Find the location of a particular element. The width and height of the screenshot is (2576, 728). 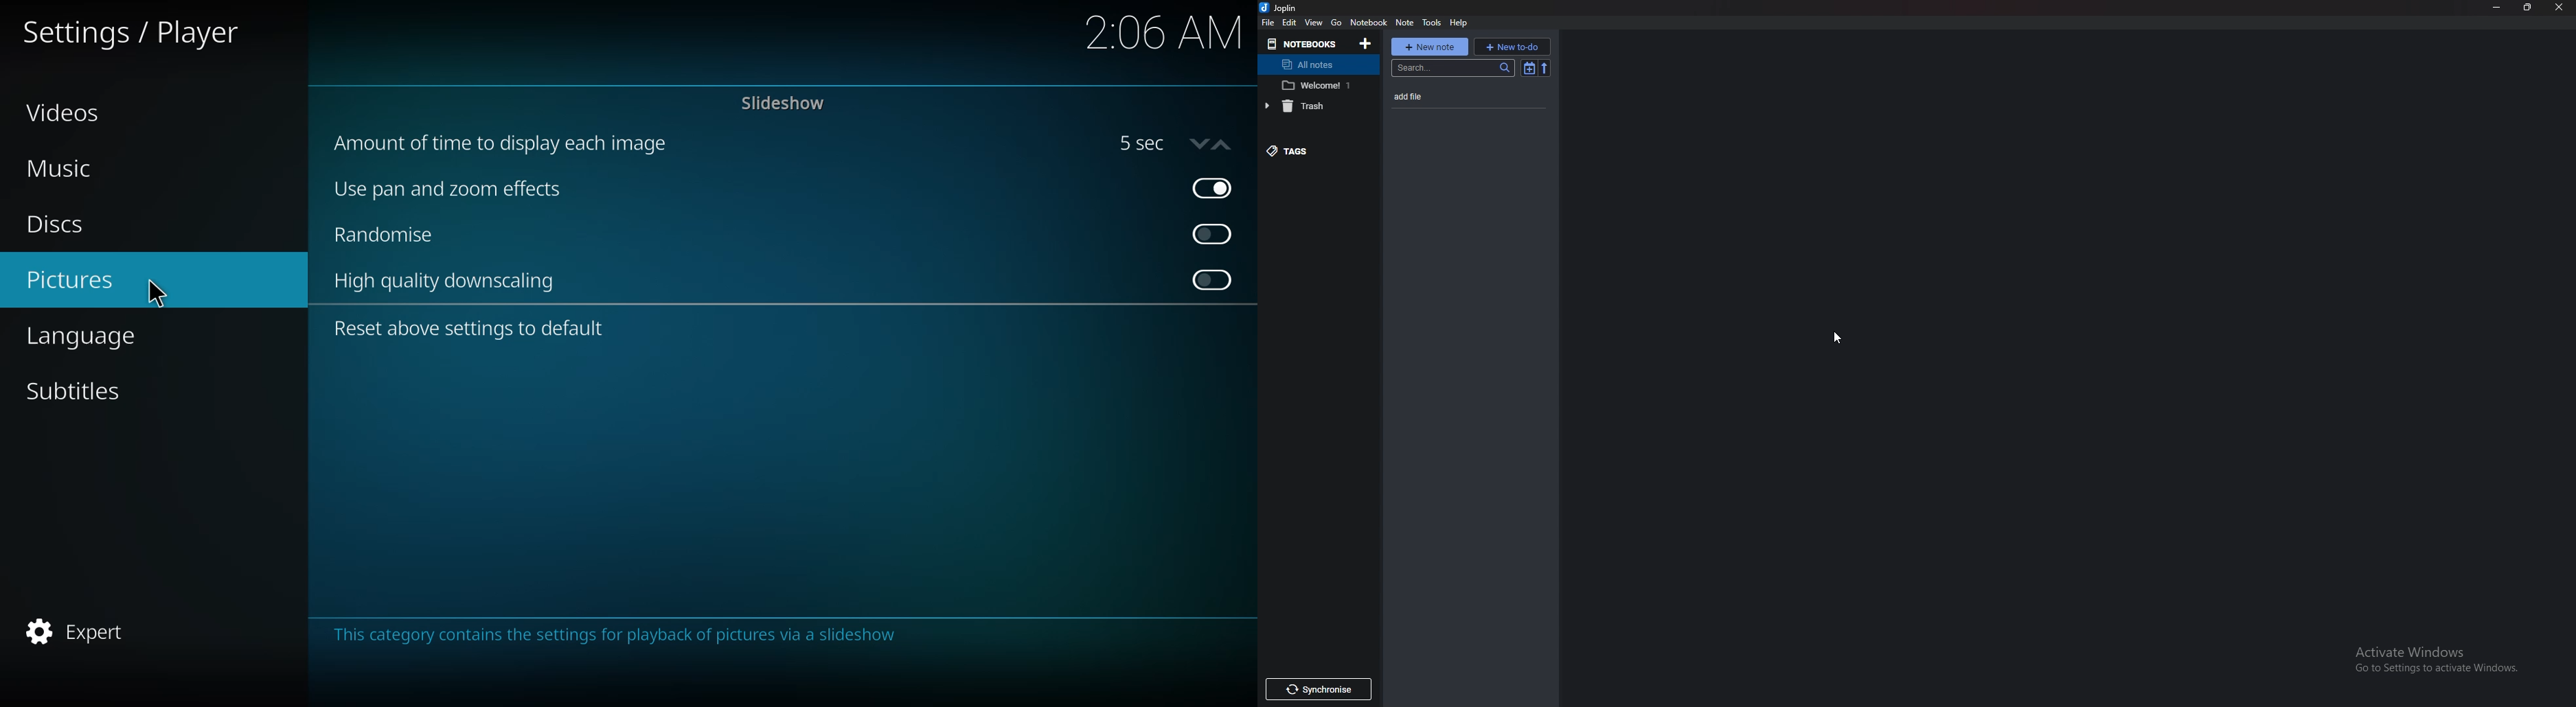

Edit is located at coordinates (1290, 23).